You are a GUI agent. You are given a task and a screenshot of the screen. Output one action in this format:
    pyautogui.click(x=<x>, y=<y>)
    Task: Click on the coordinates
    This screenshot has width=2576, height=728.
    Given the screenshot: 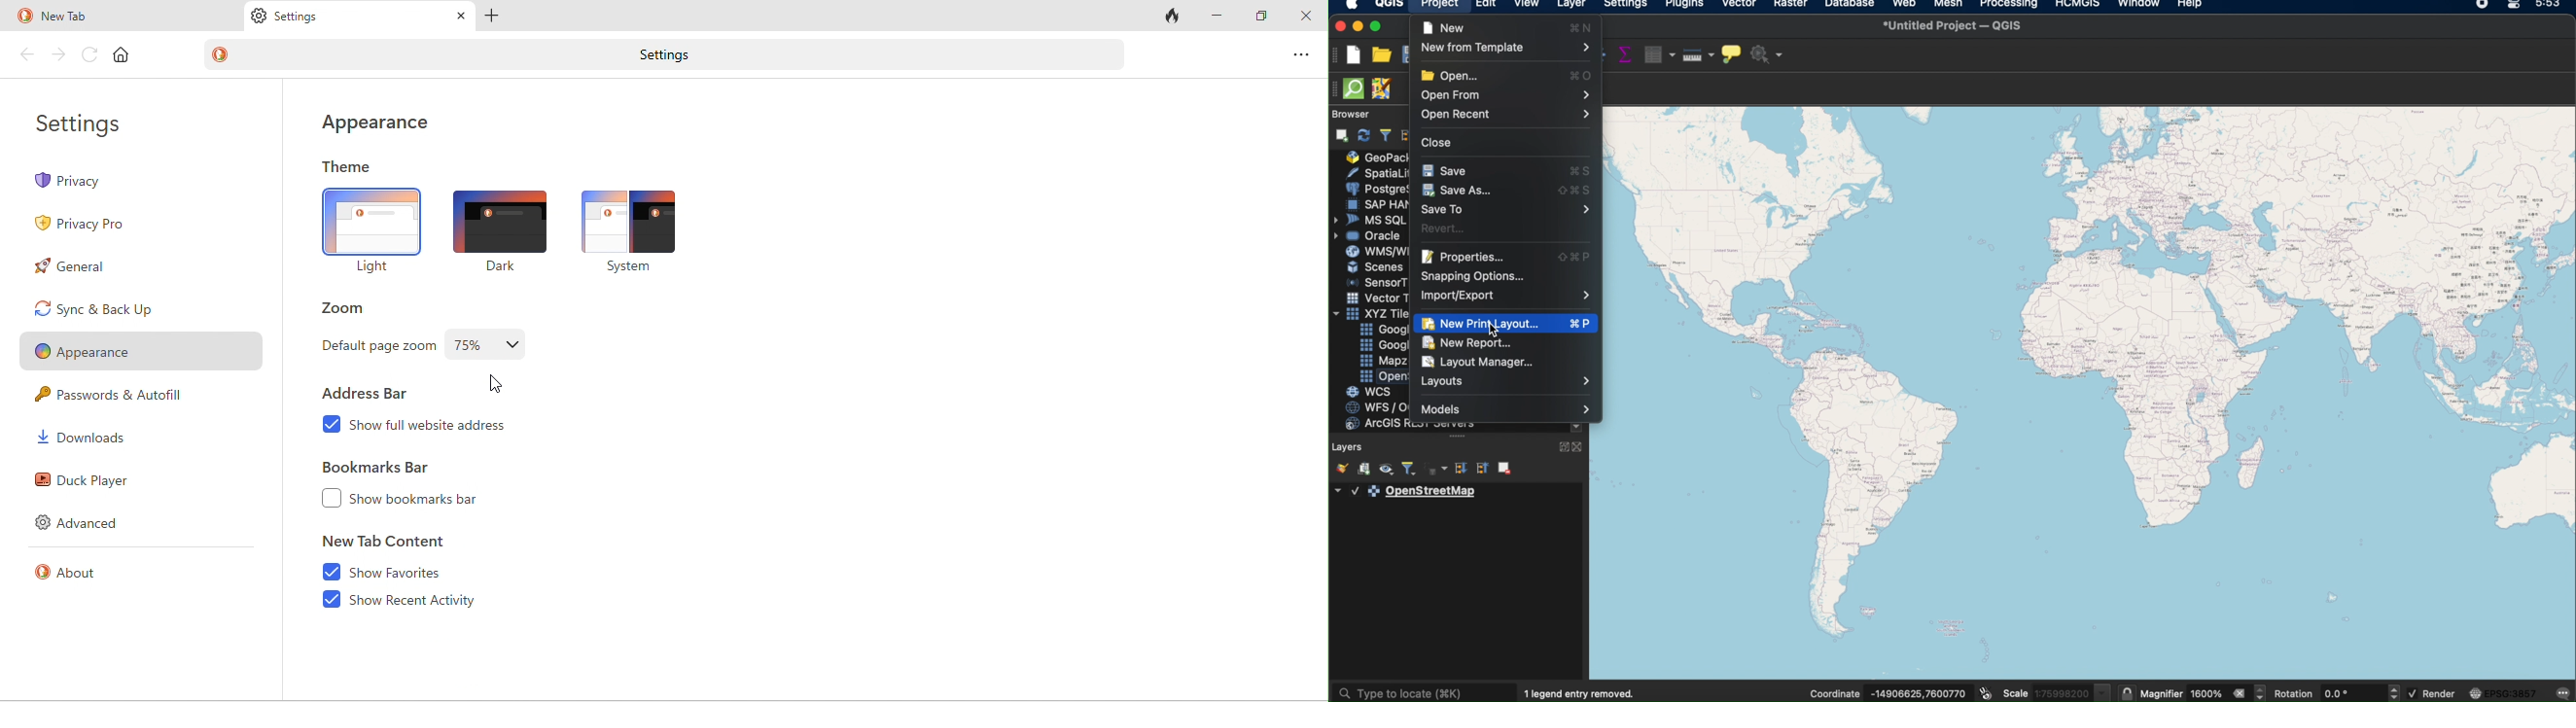 What is the action you would take?
    pyautogui.click(x=1888, y=692)
    